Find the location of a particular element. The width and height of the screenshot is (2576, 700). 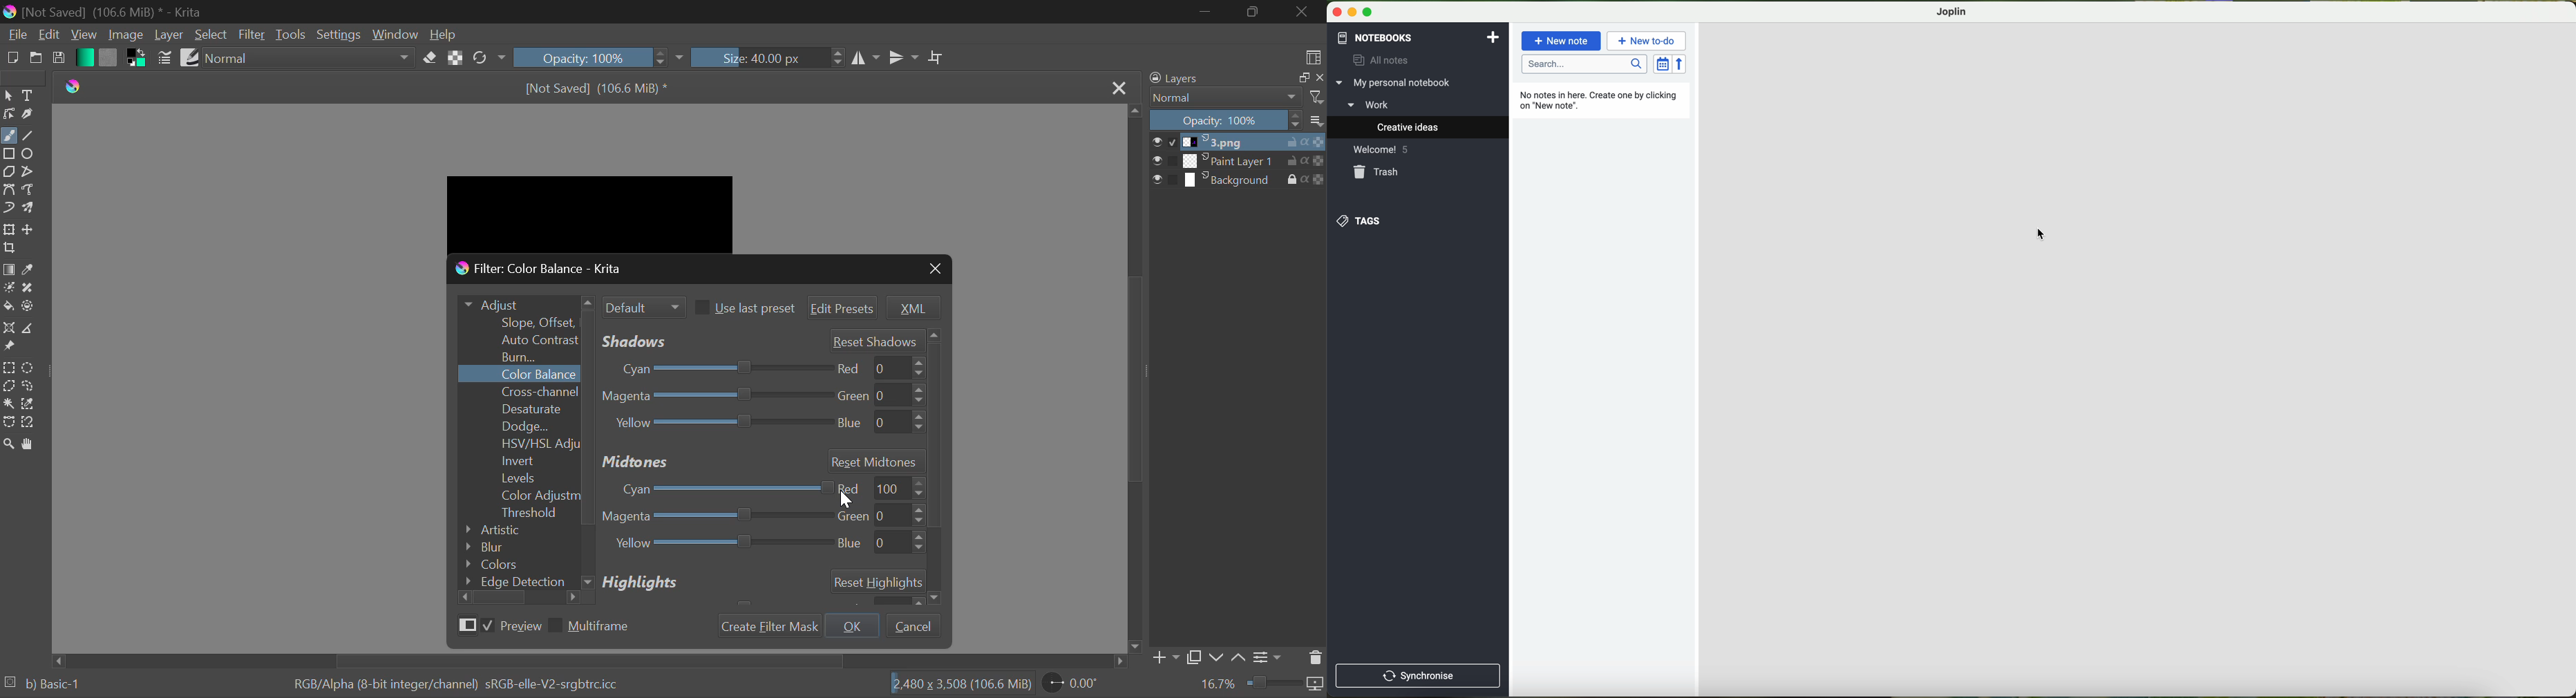

maximize is located at coordinates (1300, 79).